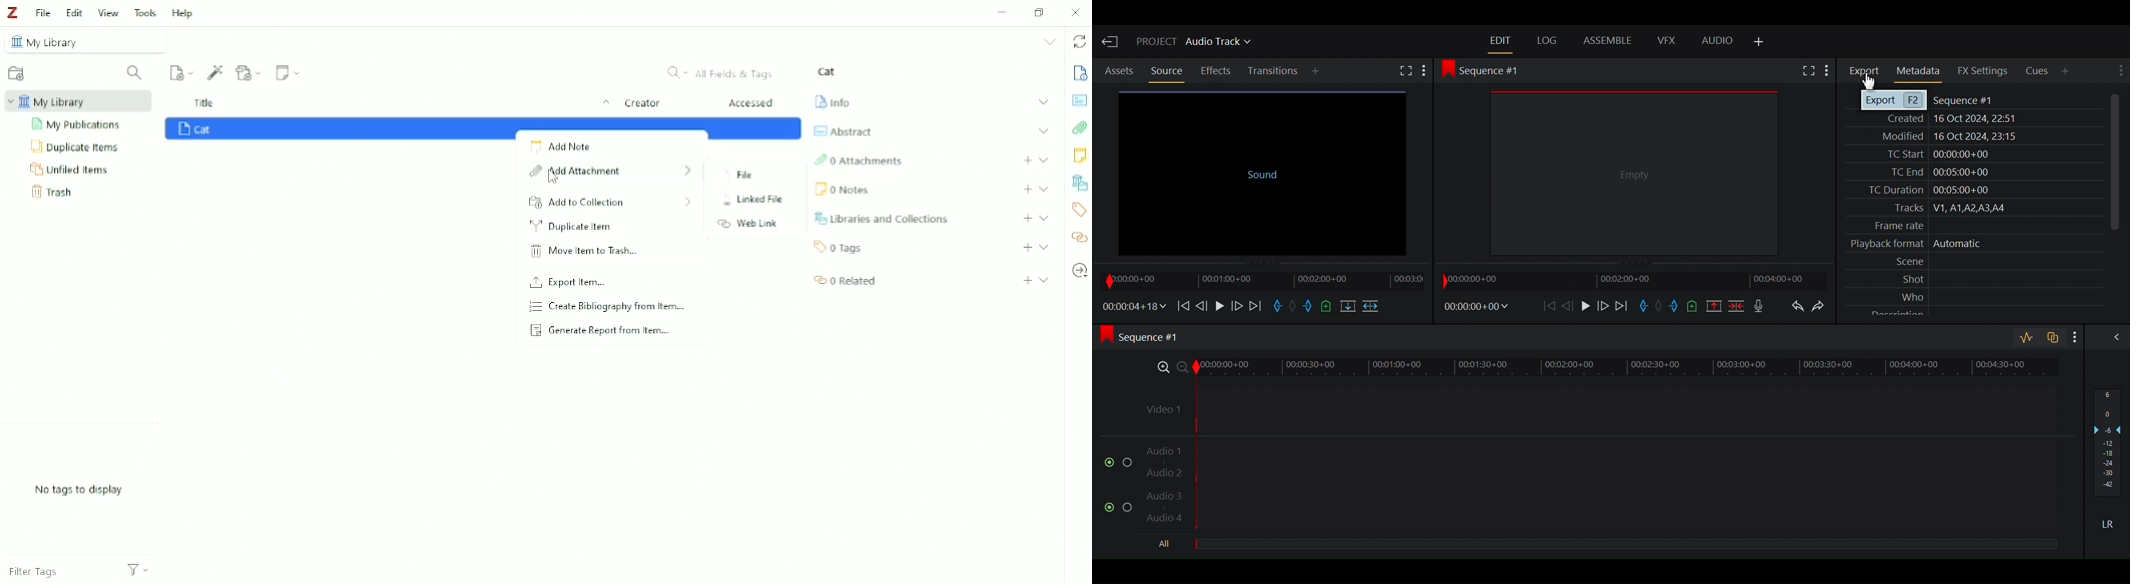 The width and height of the screenshot is (2156, 588). I want to click on Info, so click(1079, 72).